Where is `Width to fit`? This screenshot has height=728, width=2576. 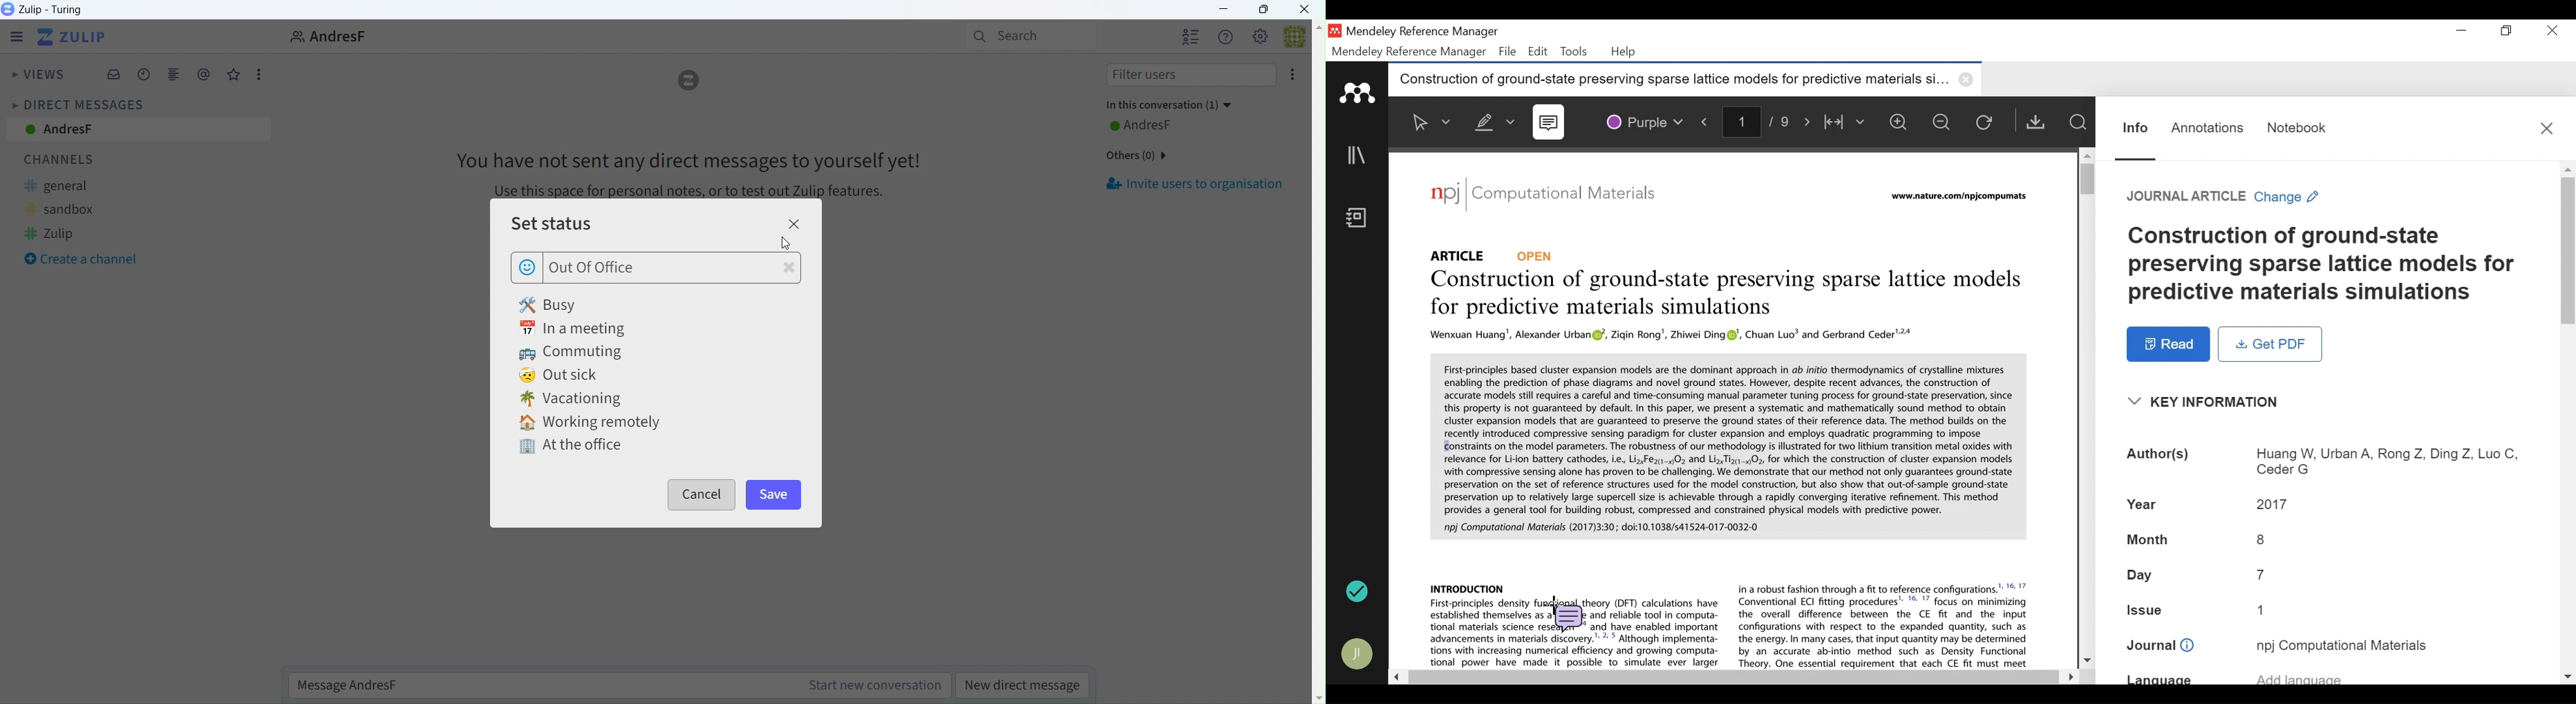 Width to fit is located at coordinates (1846, 123).